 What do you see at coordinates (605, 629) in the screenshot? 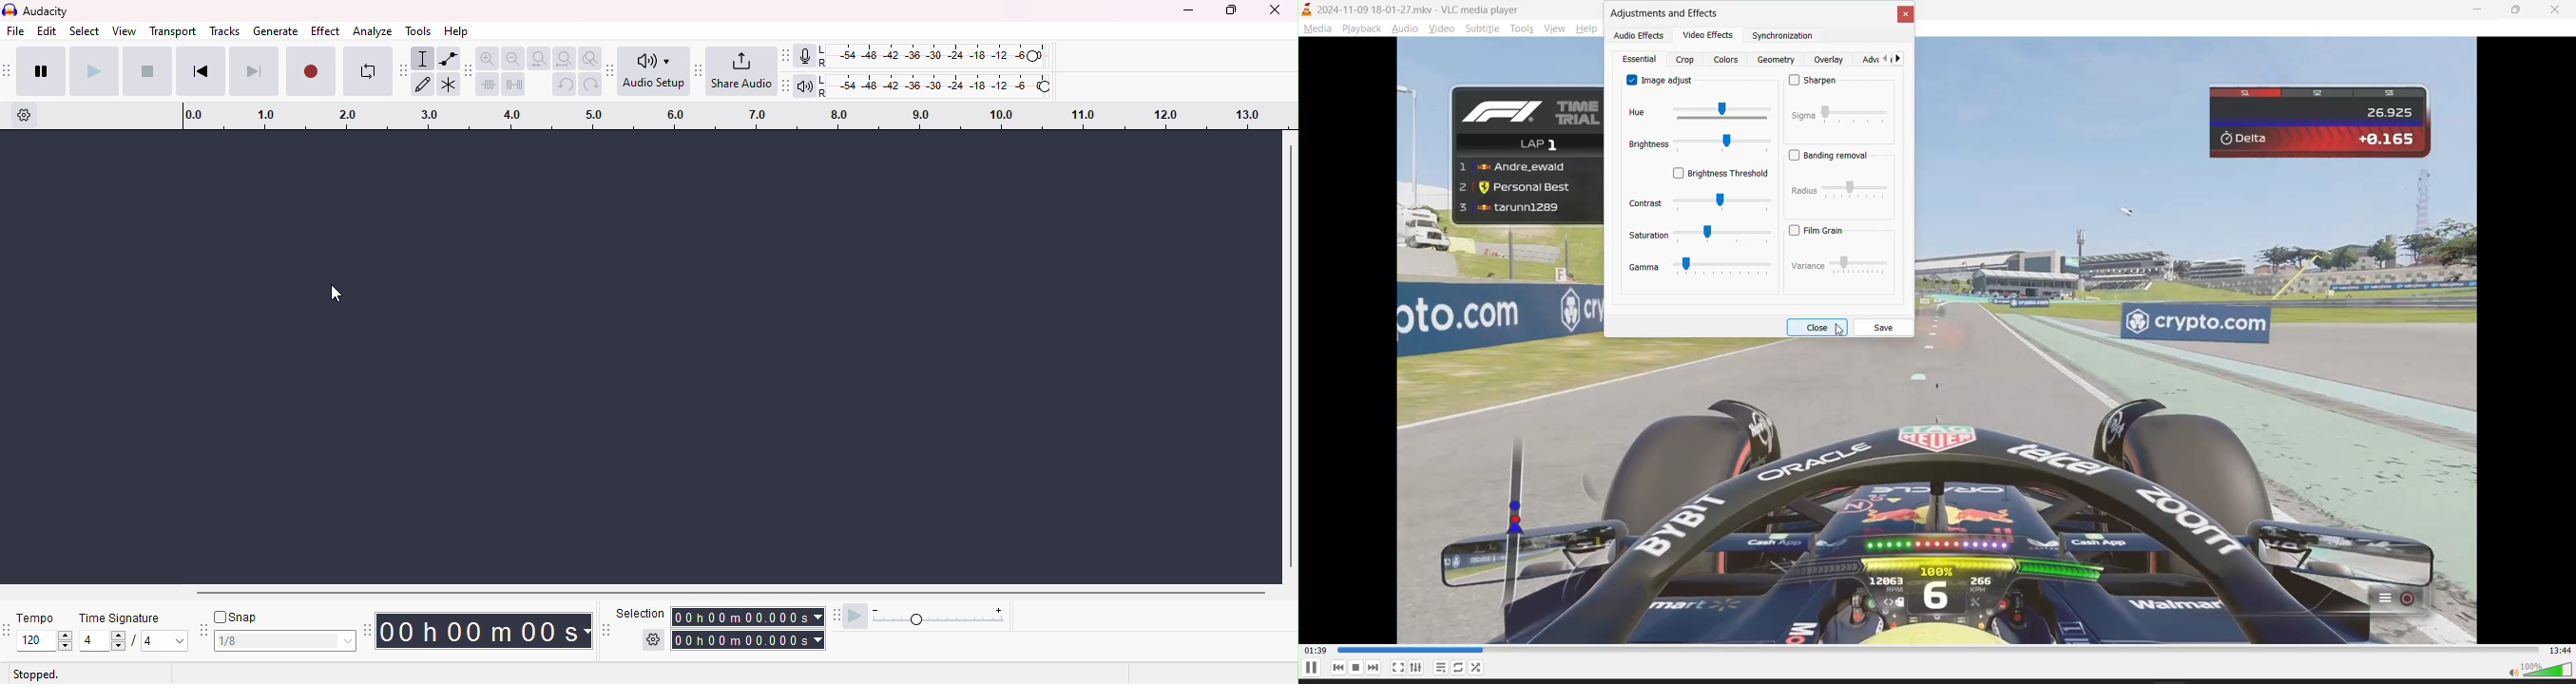
I see `selection tool bar` at bounding box center [605, 629].